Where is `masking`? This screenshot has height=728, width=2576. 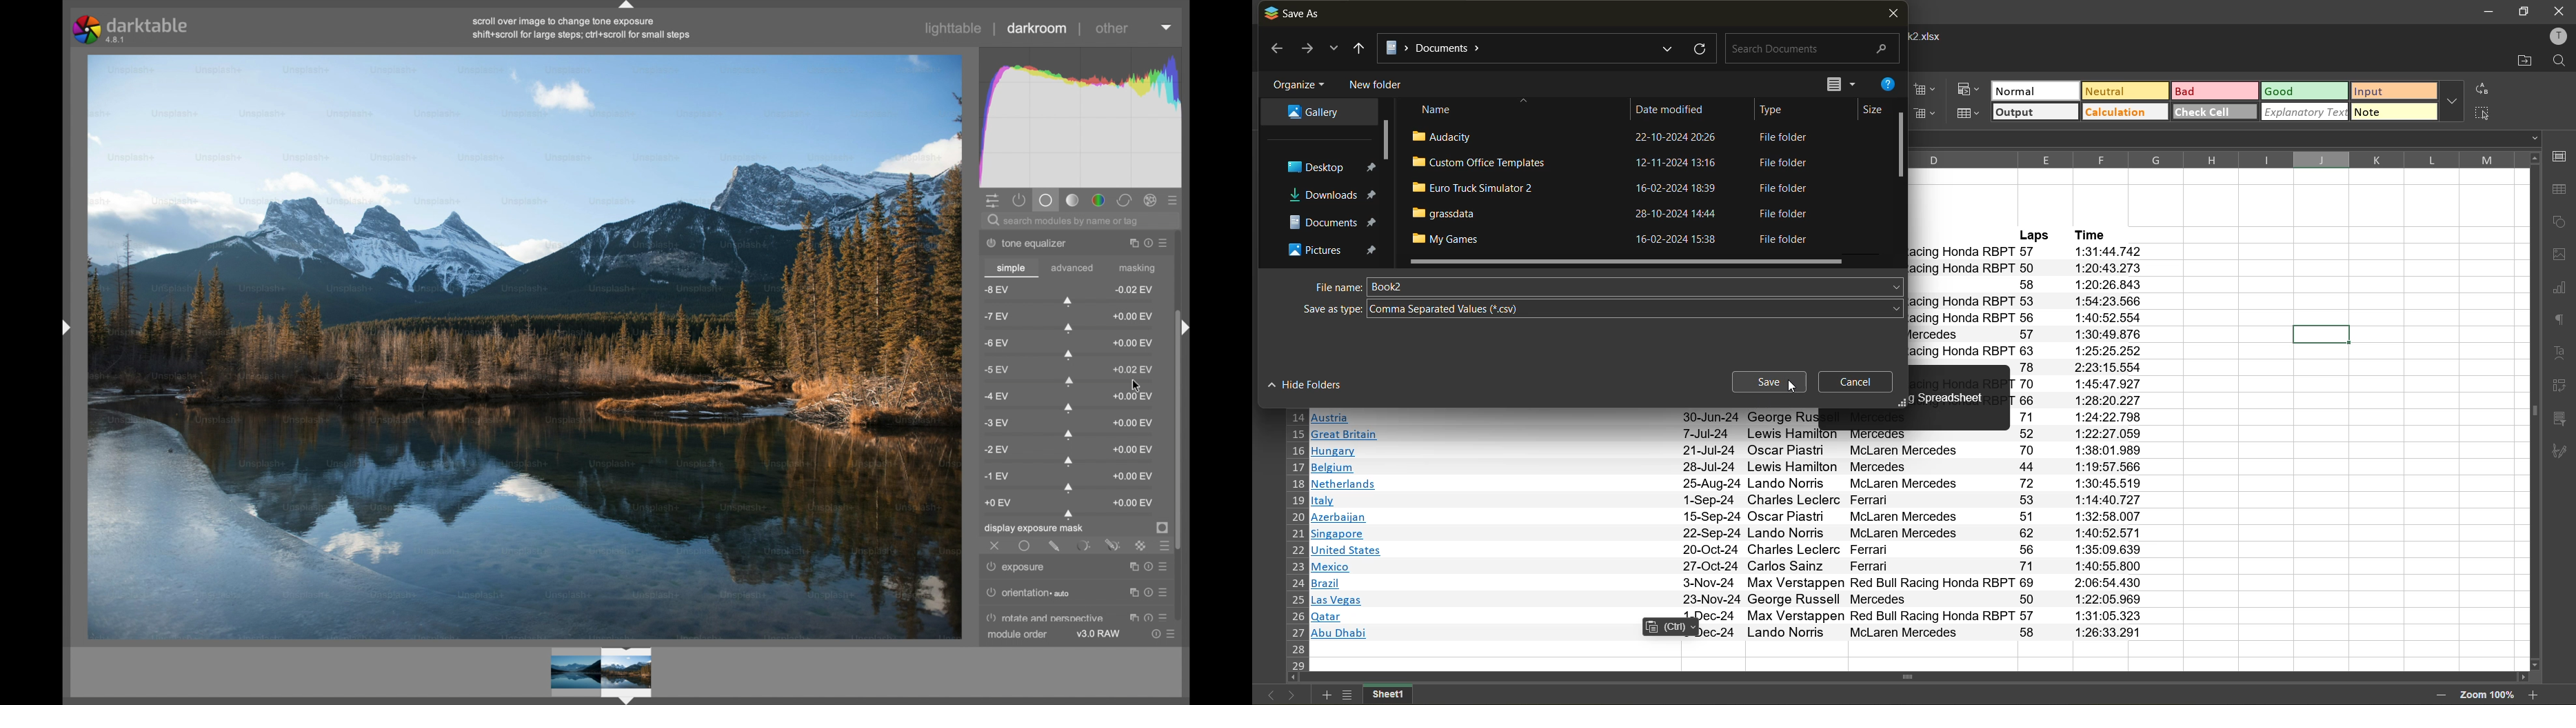 masking is located at coordinates (1139, 269).